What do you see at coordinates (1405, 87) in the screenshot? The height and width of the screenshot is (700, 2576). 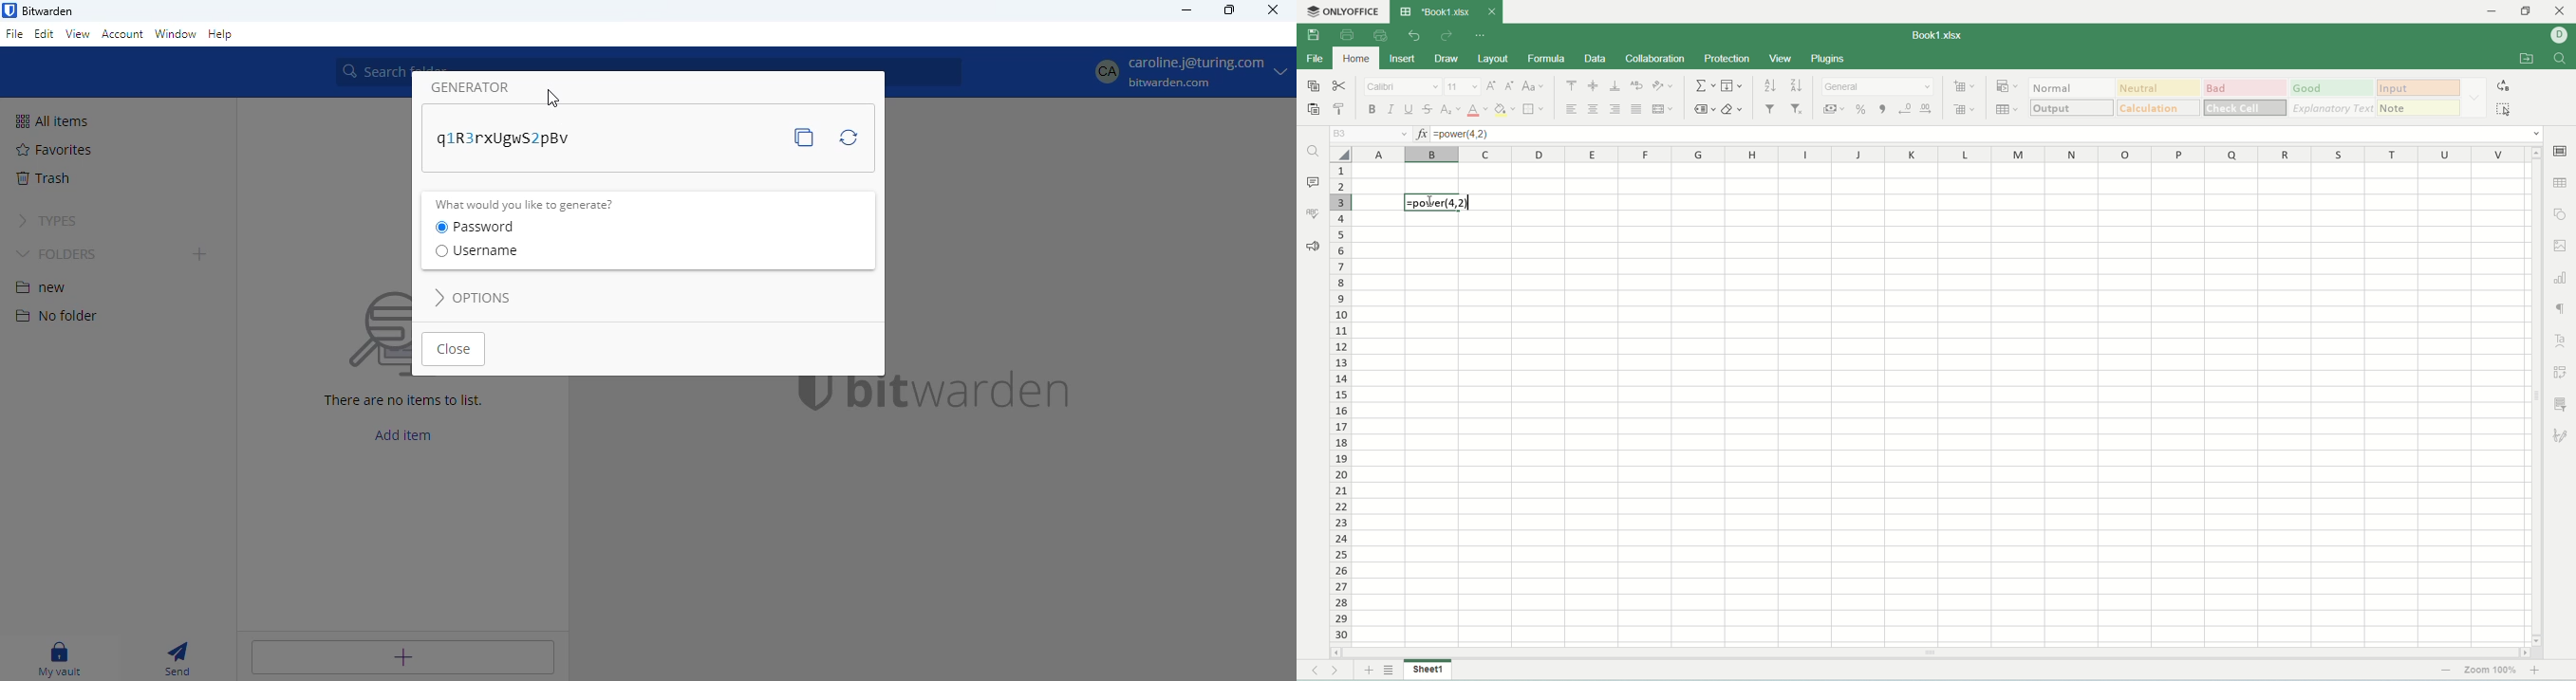 I see `font name` at bounding box center [1405, 87].